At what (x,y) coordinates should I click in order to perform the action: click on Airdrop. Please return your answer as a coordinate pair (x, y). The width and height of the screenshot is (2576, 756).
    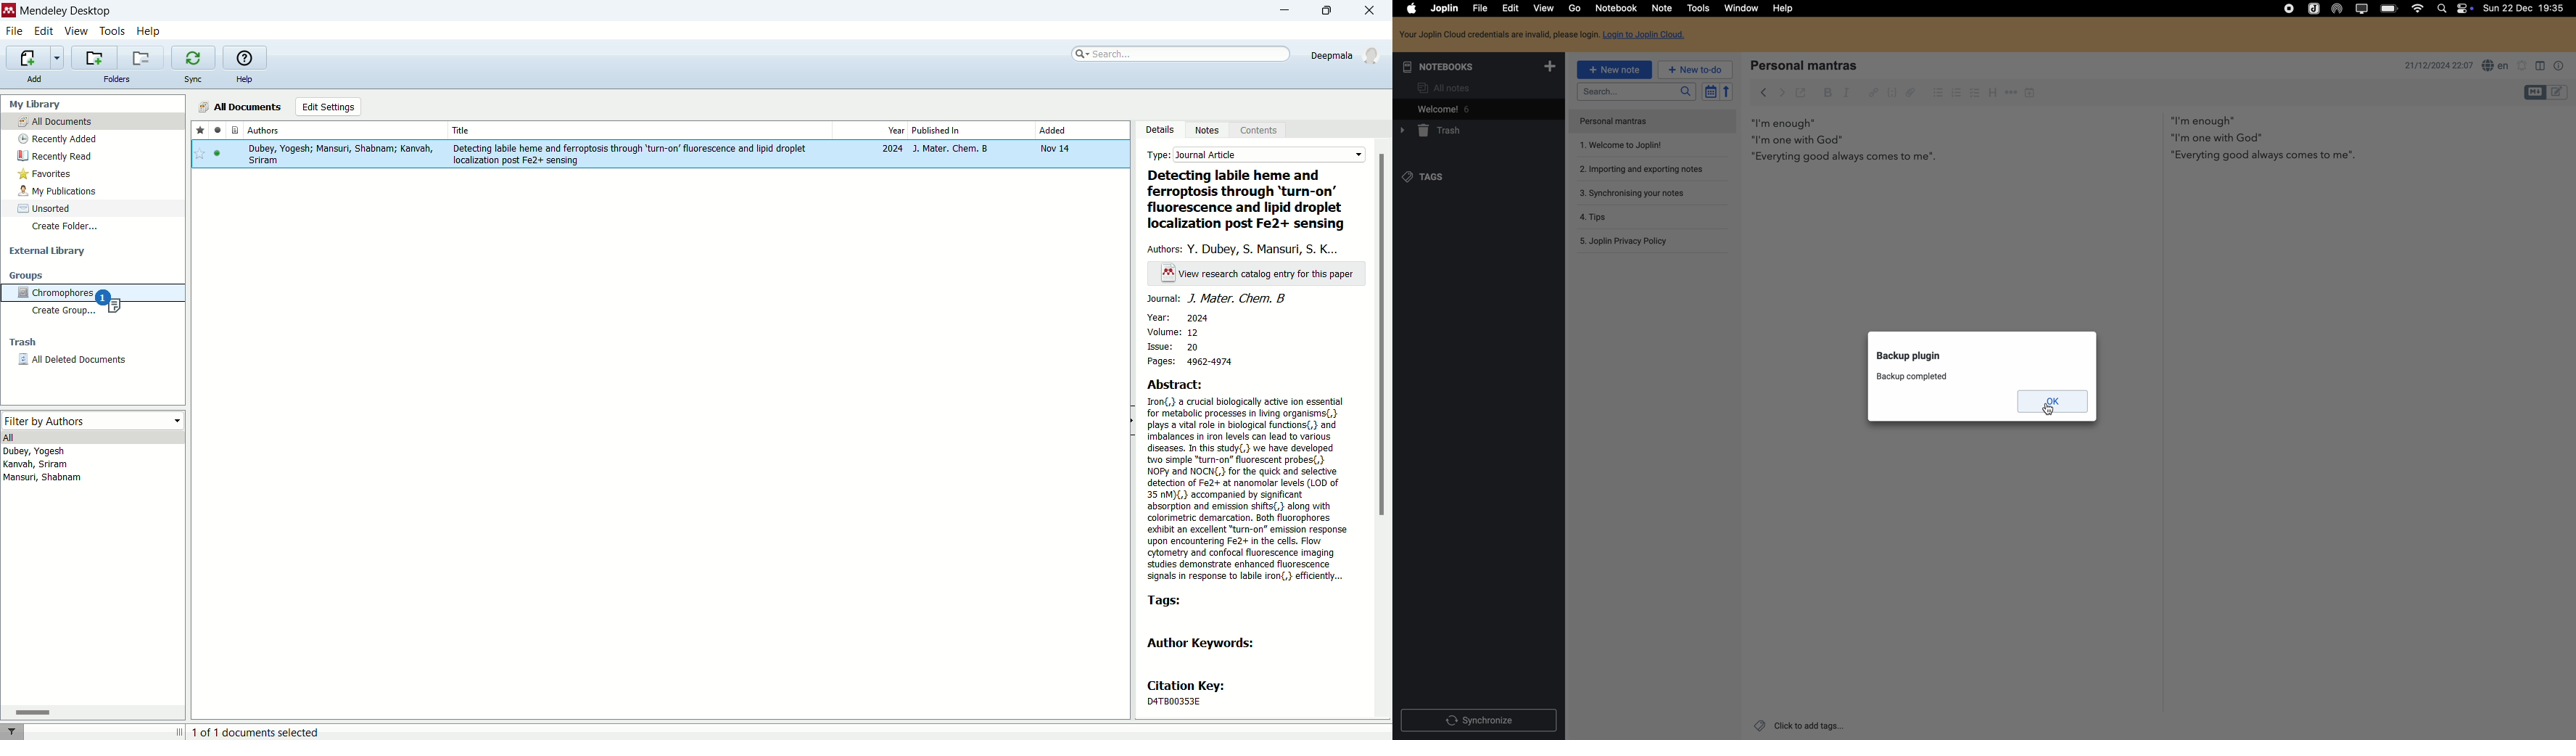
    Looking at the image, I should click on (2336, 8).